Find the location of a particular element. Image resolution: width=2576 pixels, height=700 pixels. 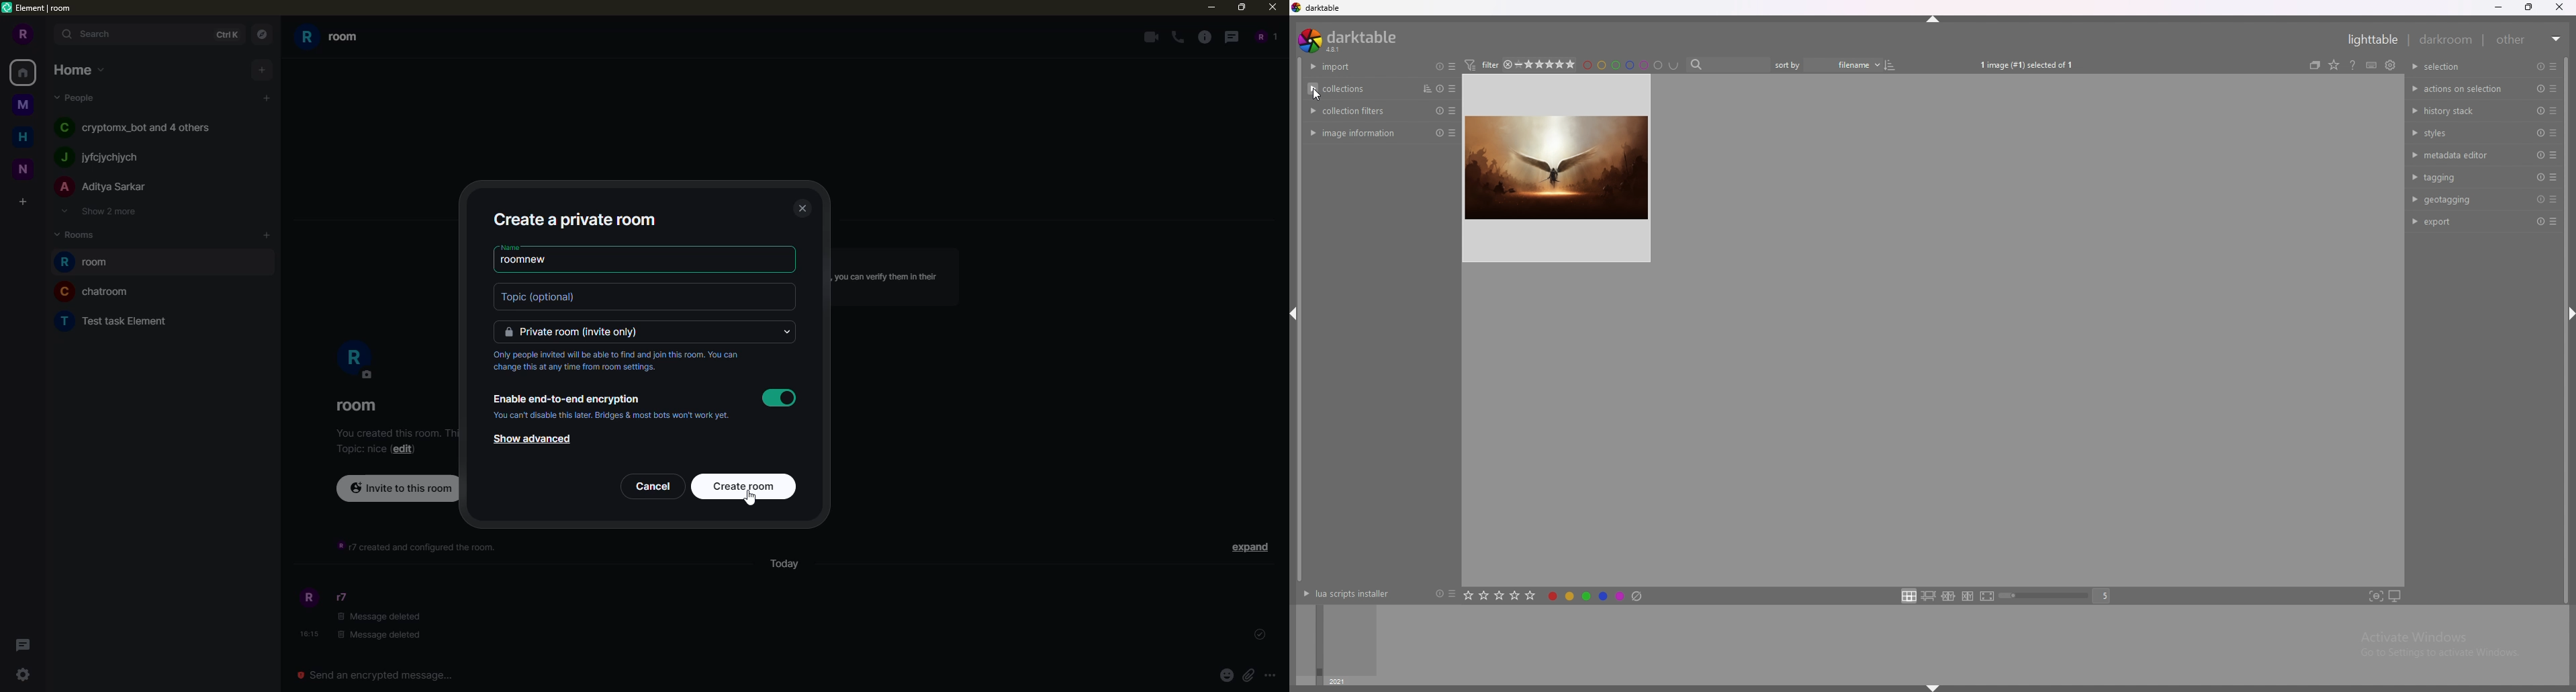

room is located at coordinates (336, 40).